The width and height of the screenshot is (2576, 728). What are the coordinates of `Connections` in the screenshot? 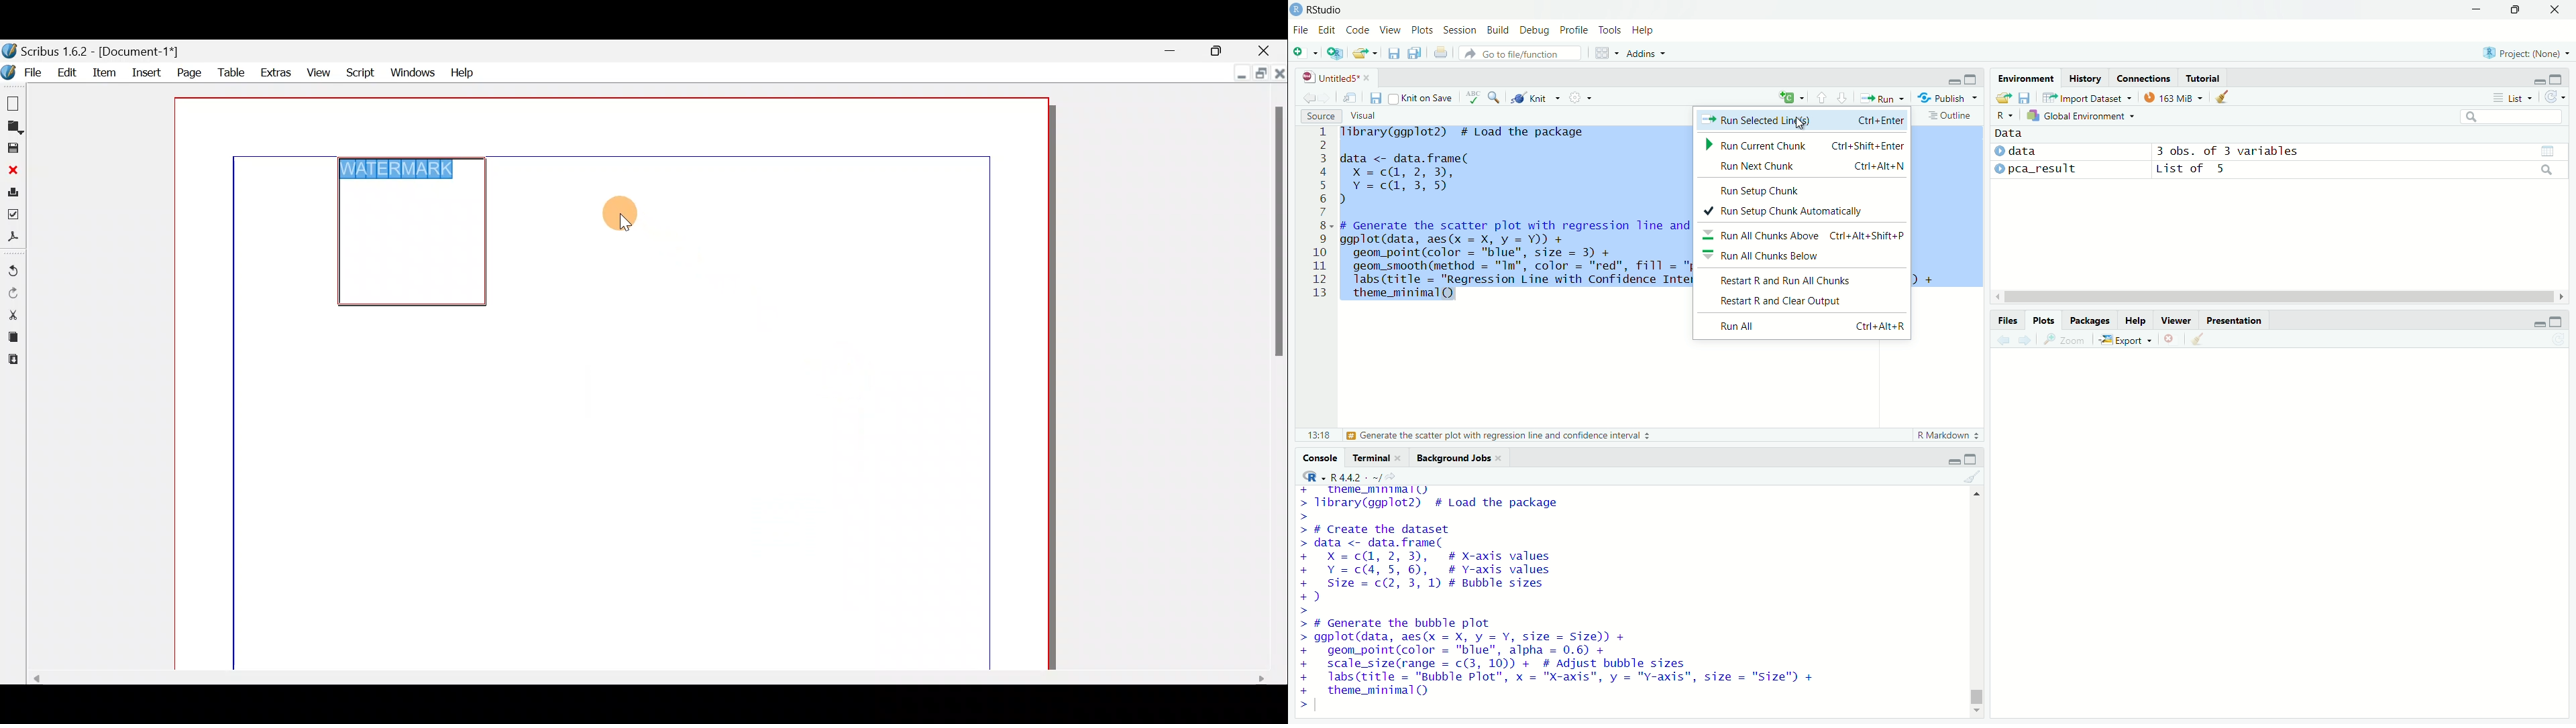 It's located at (2144, 78).